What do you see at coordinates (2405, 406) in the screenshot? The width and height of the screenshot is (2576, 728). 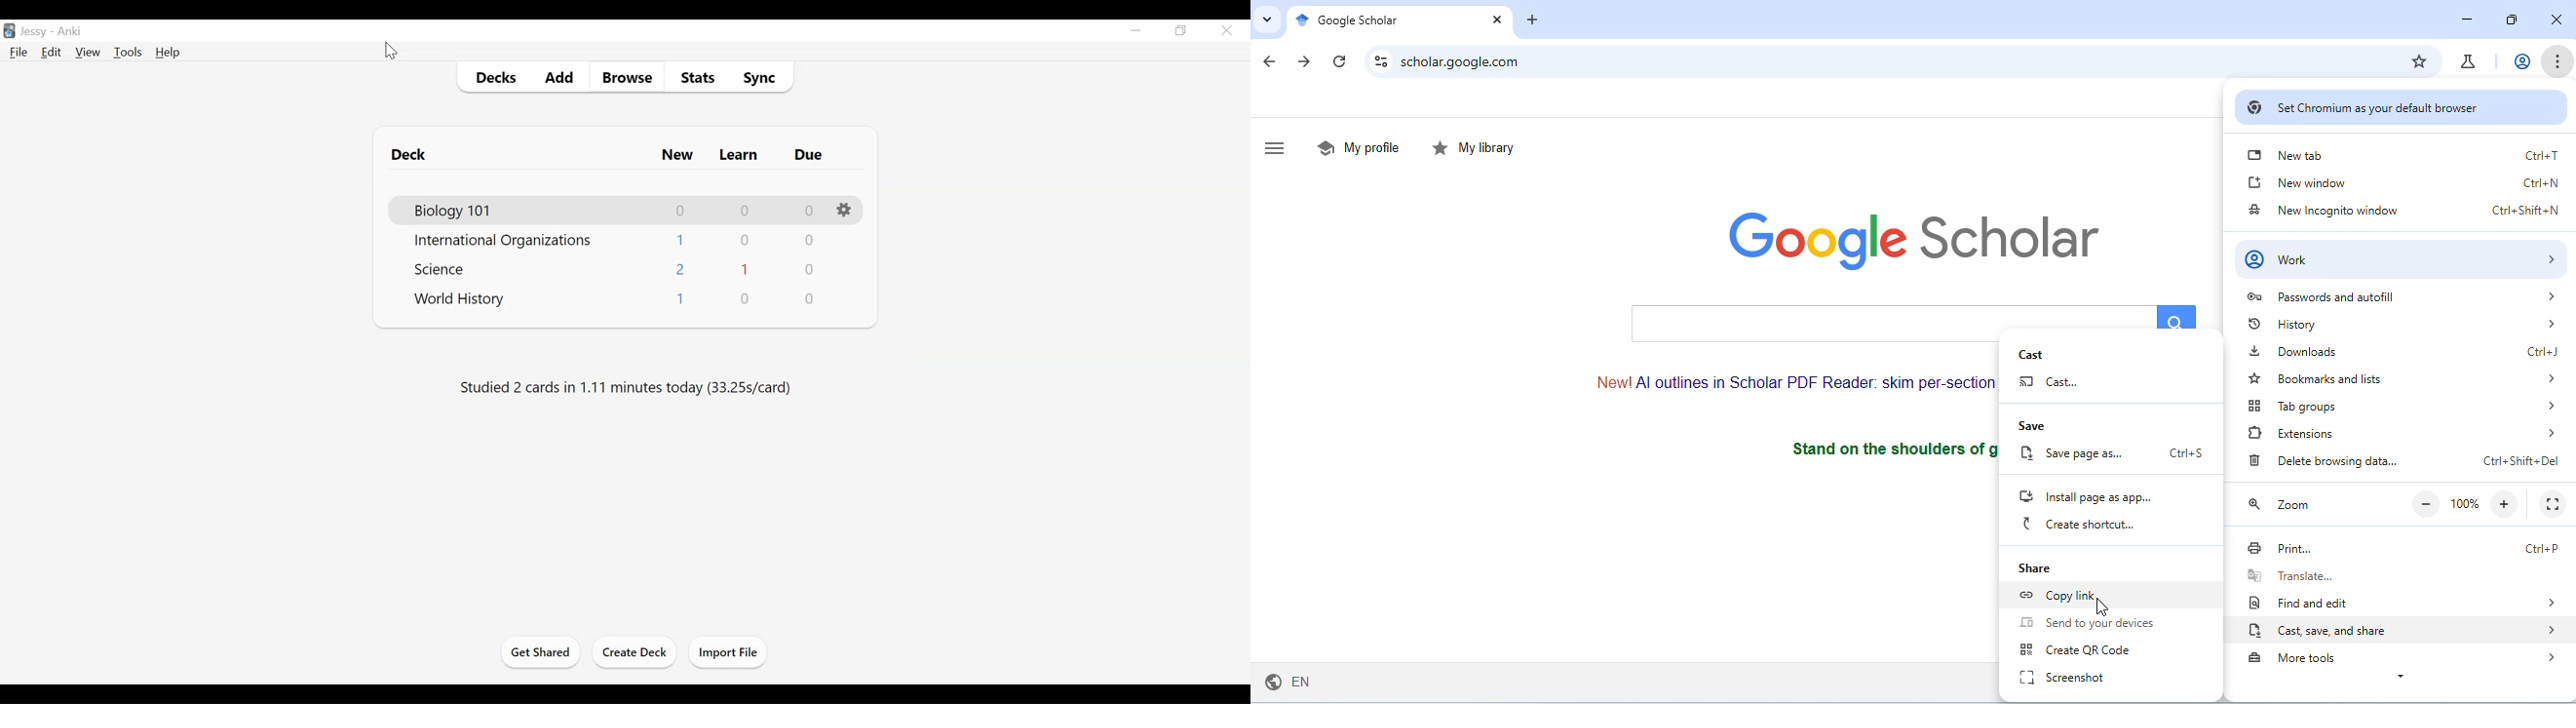 I see `tab groups` at bounding box center [2405, 406].